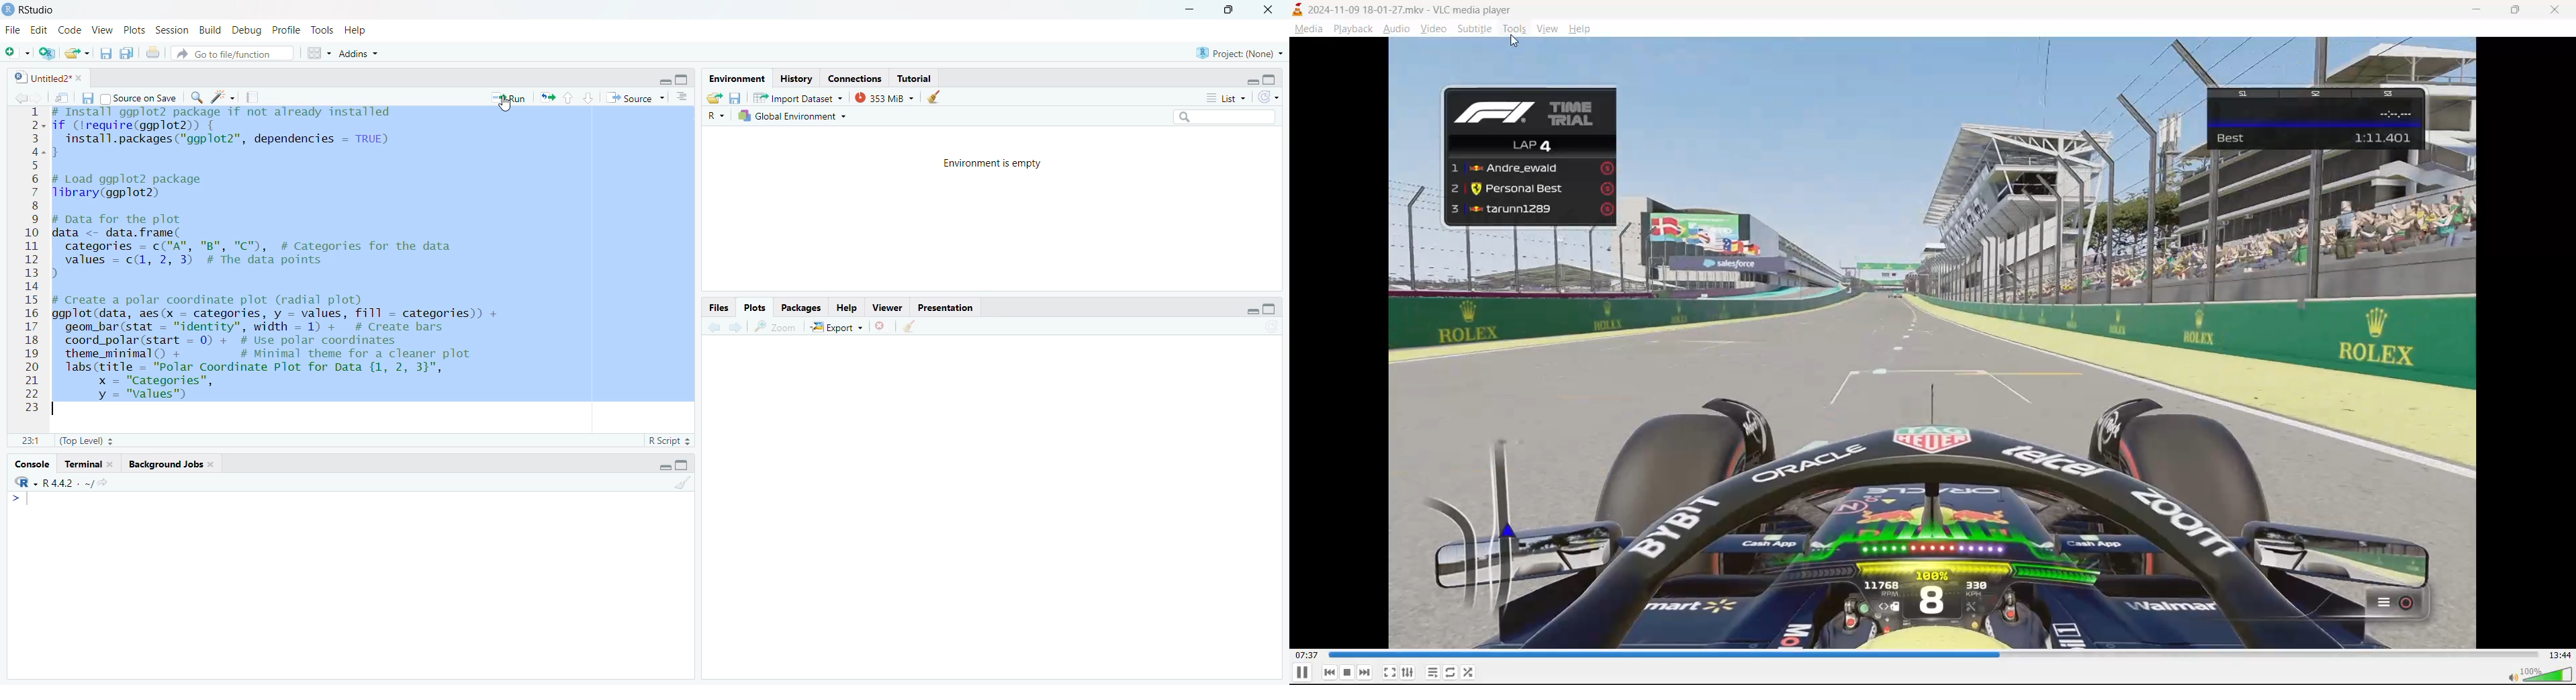 Image resolution: width=2576 pixels, height=700 pixels. Describe the element at coordinates (686, 97) in the screenshot. I see `show document outline` at that location.